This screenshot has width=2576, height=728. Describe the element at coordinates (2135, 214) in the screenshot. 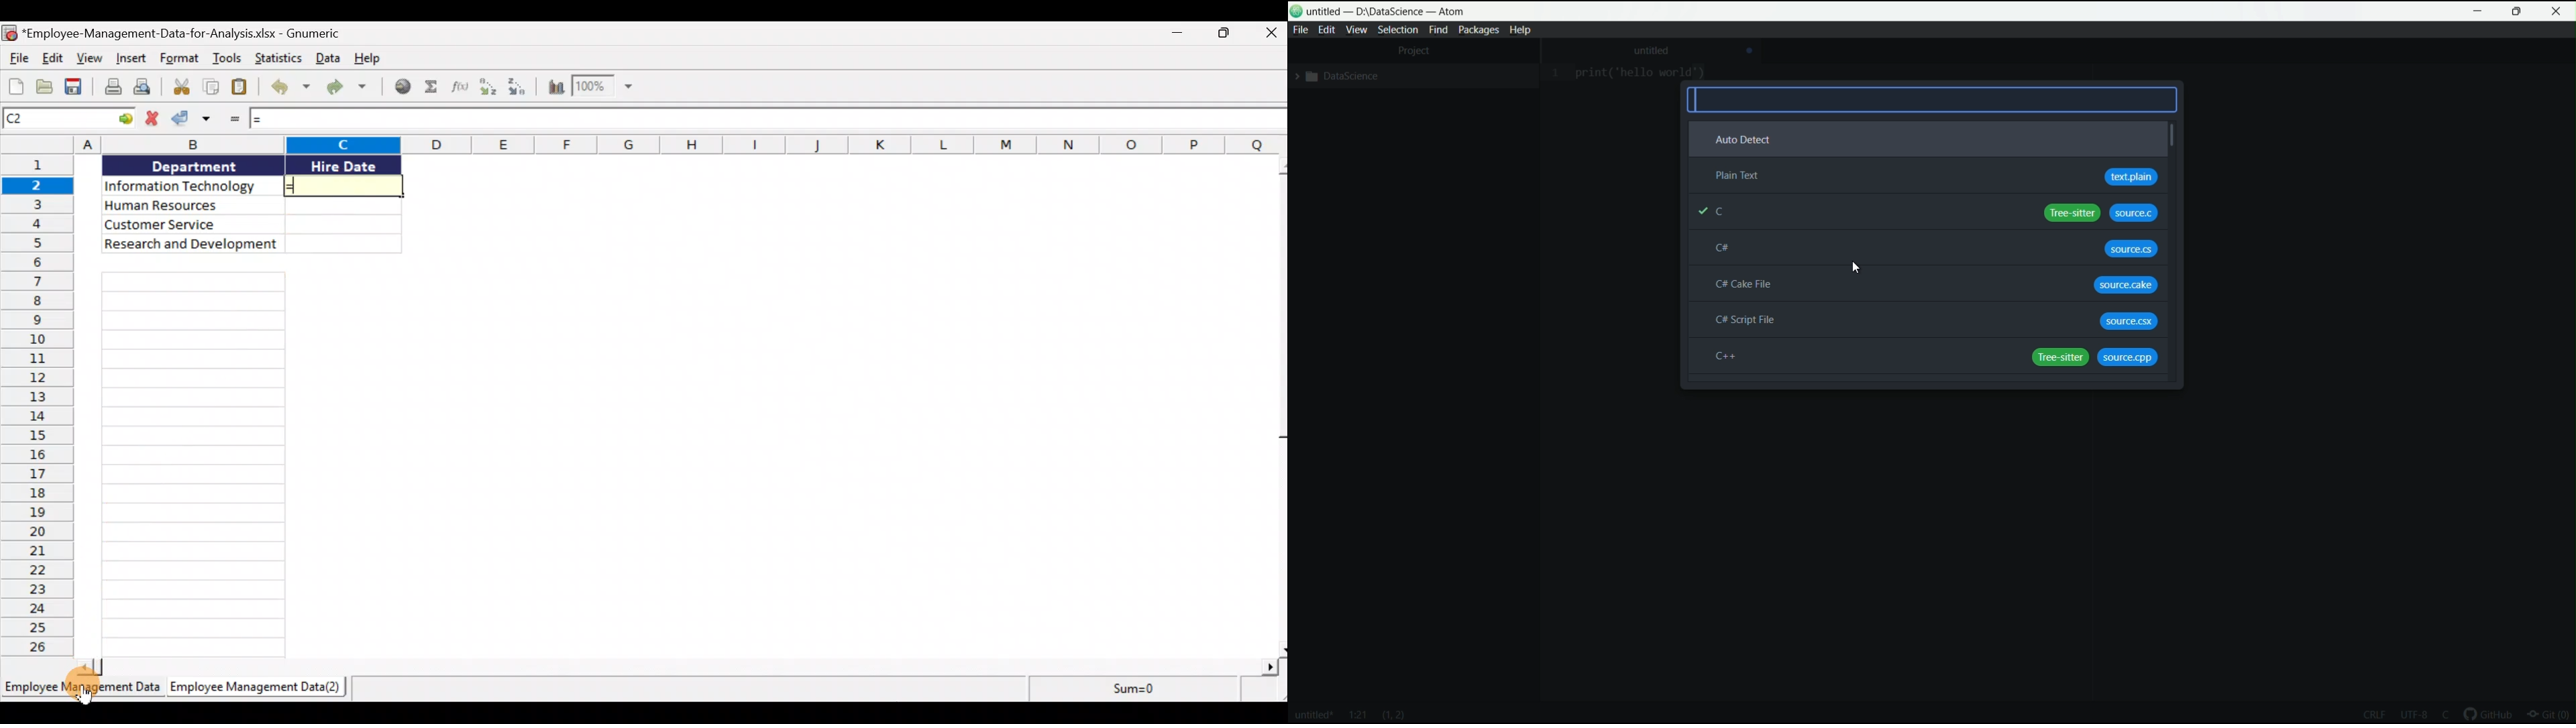

I see `source.c` at that location.